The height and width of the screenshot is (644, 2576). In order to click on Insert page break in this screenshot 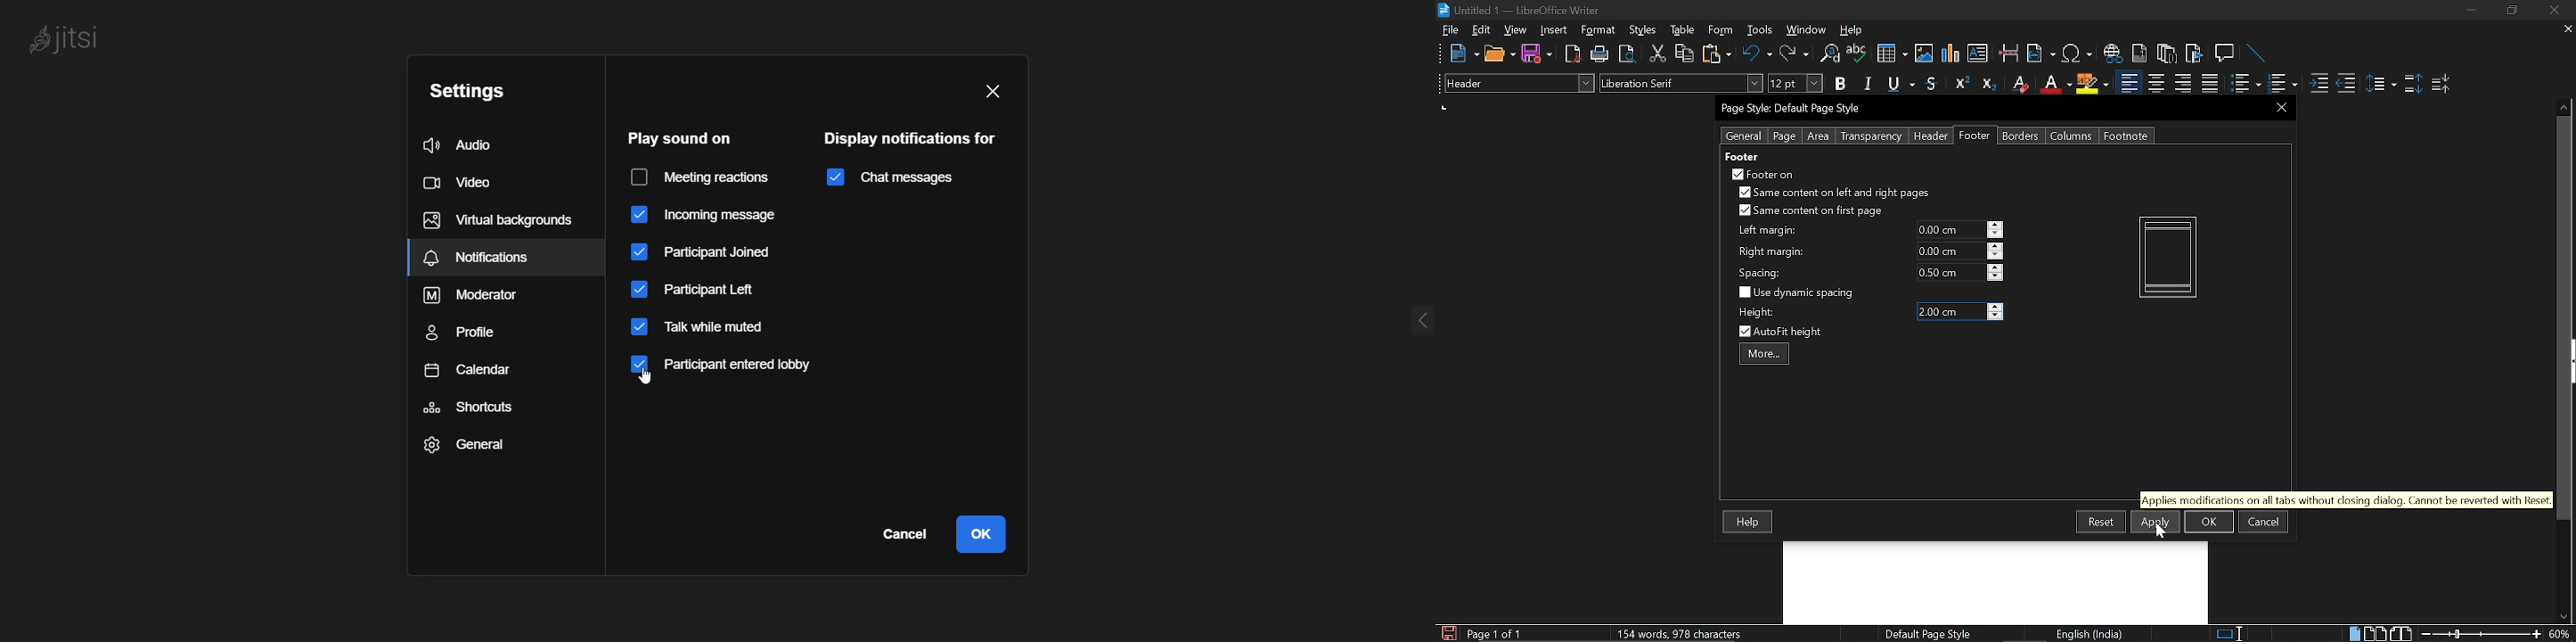, I will do `click(2008, 54)`.